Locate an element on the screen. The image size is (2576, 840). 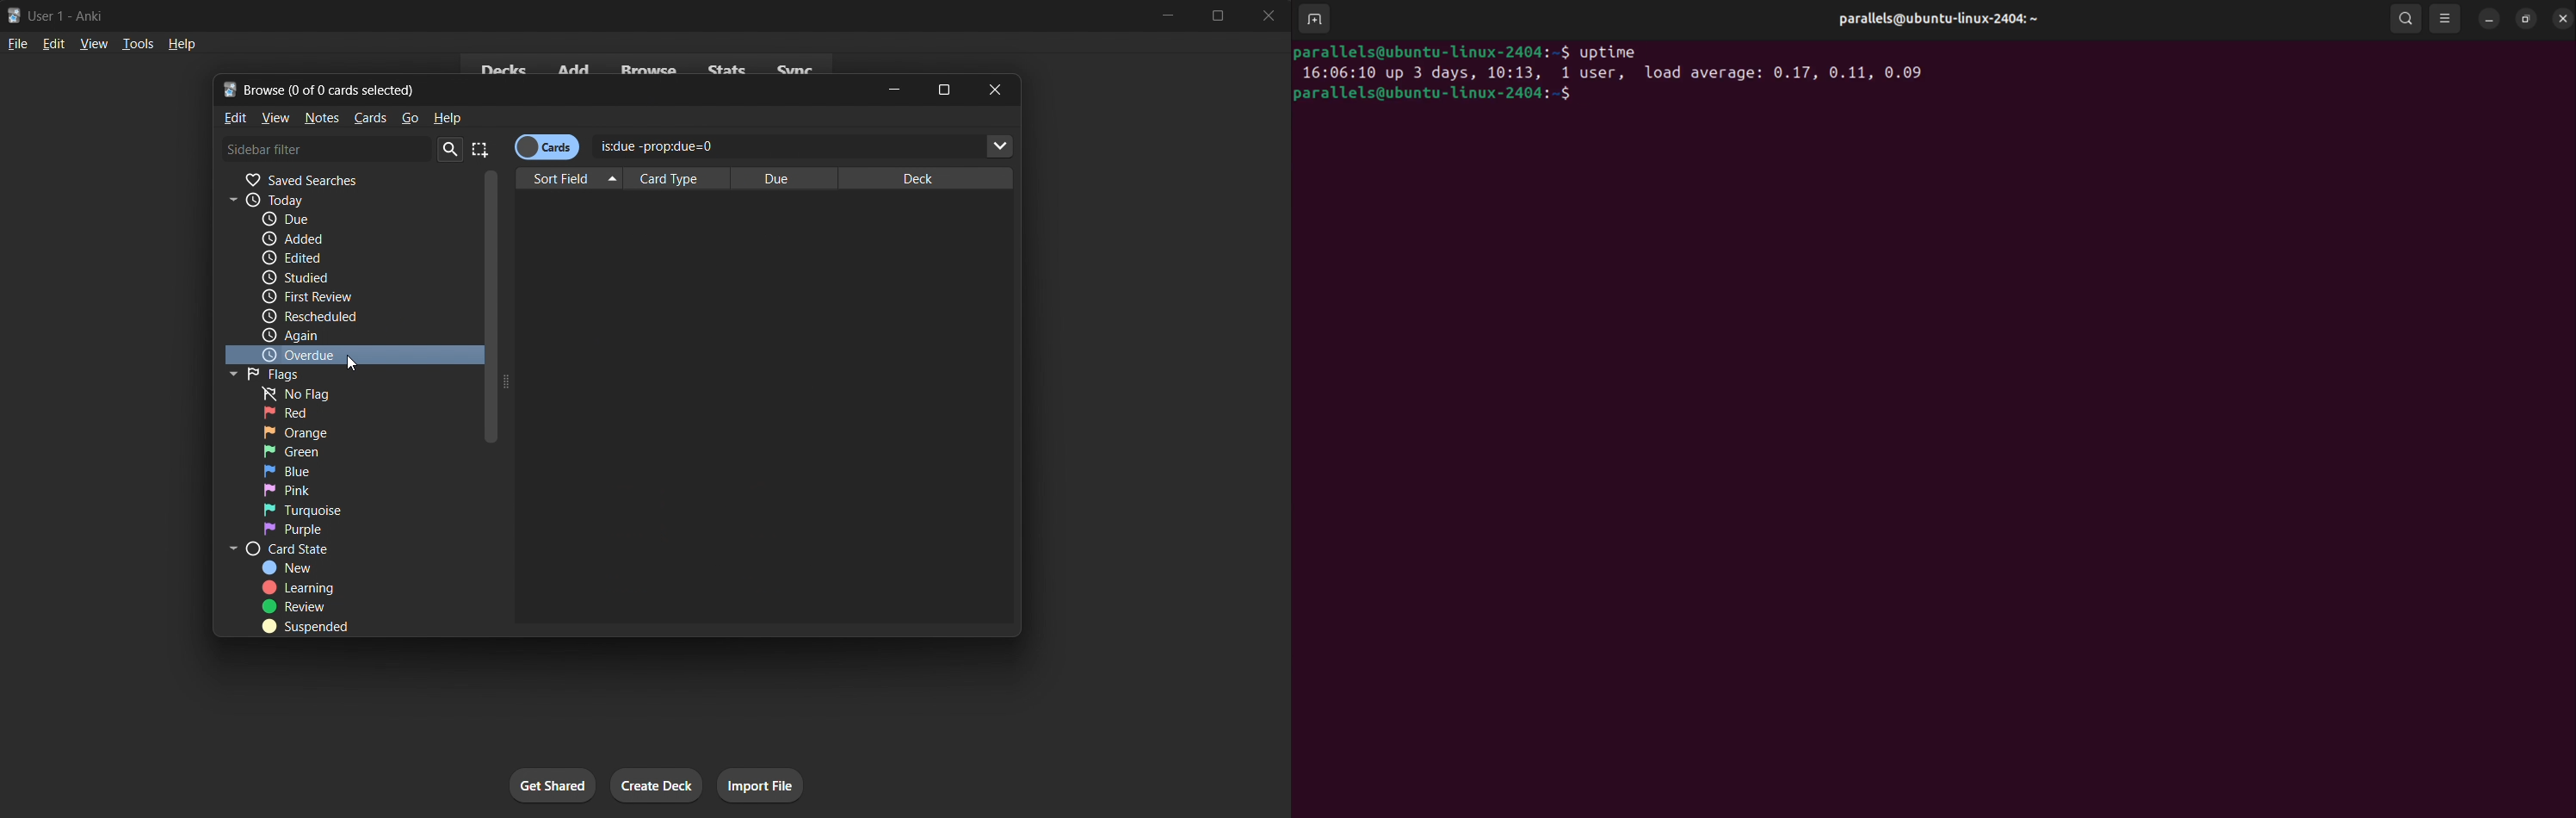
edit is located at coordinates (236, 117).